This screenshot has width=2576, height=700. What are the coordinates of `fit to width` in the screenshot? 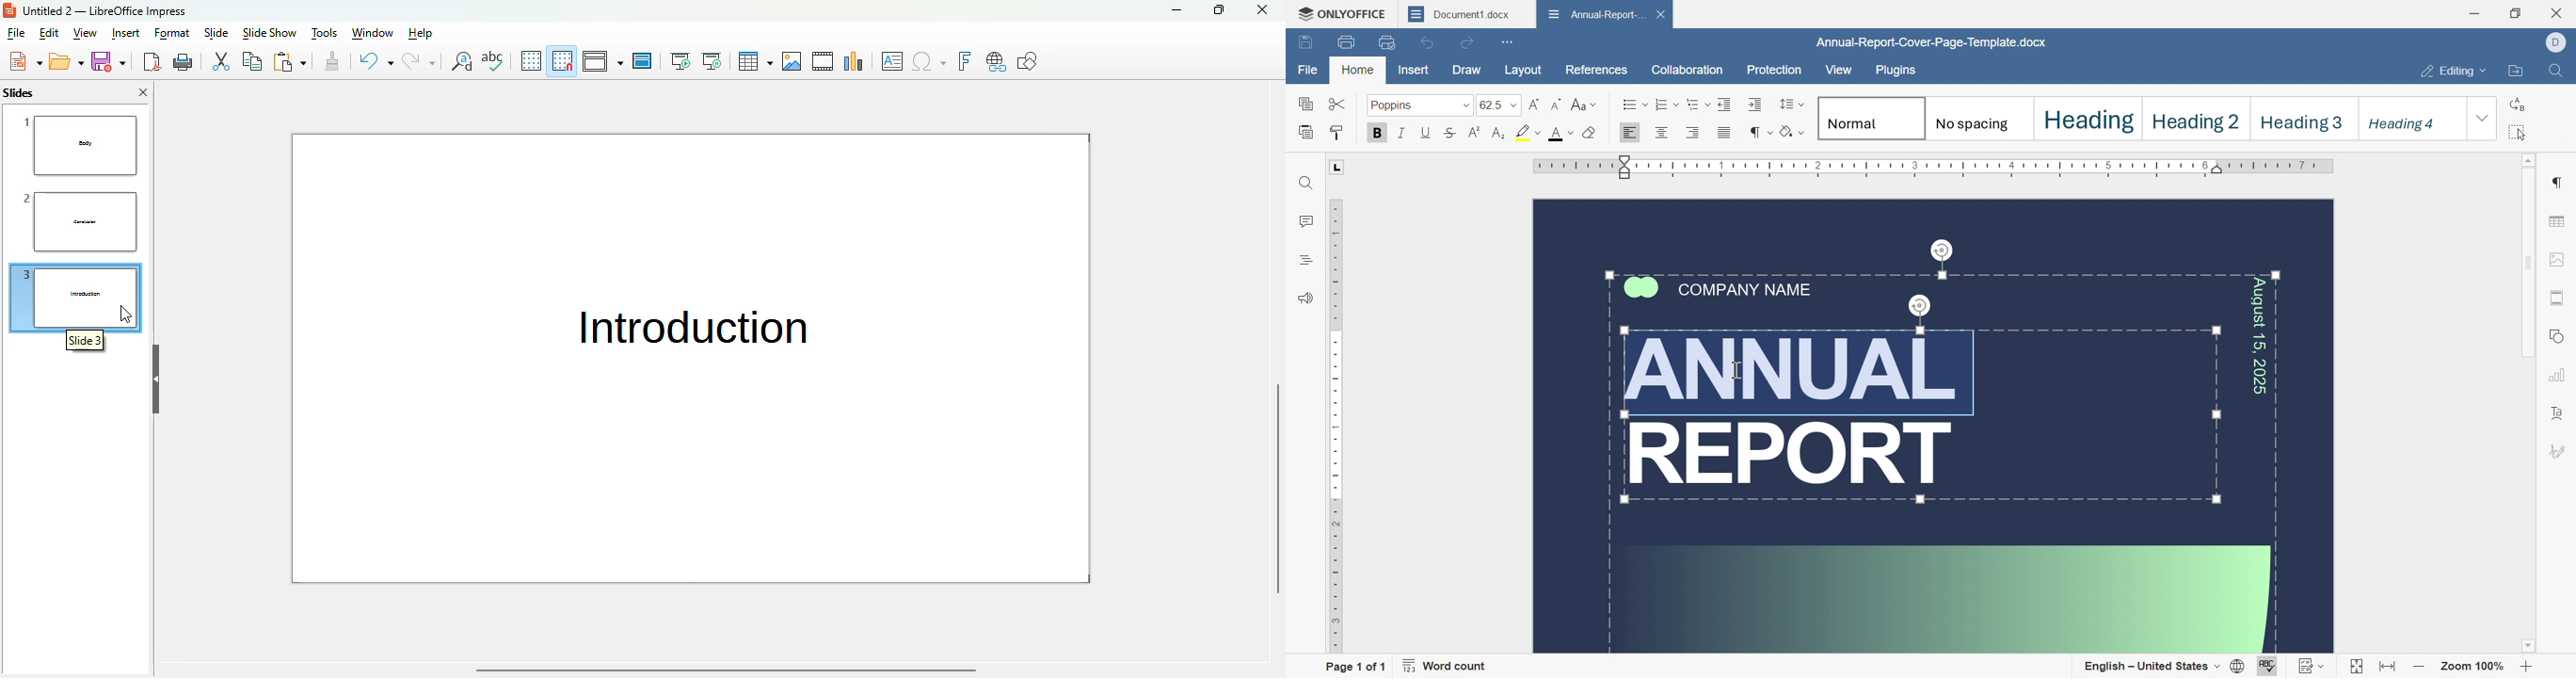 It's located at (2390, 669).